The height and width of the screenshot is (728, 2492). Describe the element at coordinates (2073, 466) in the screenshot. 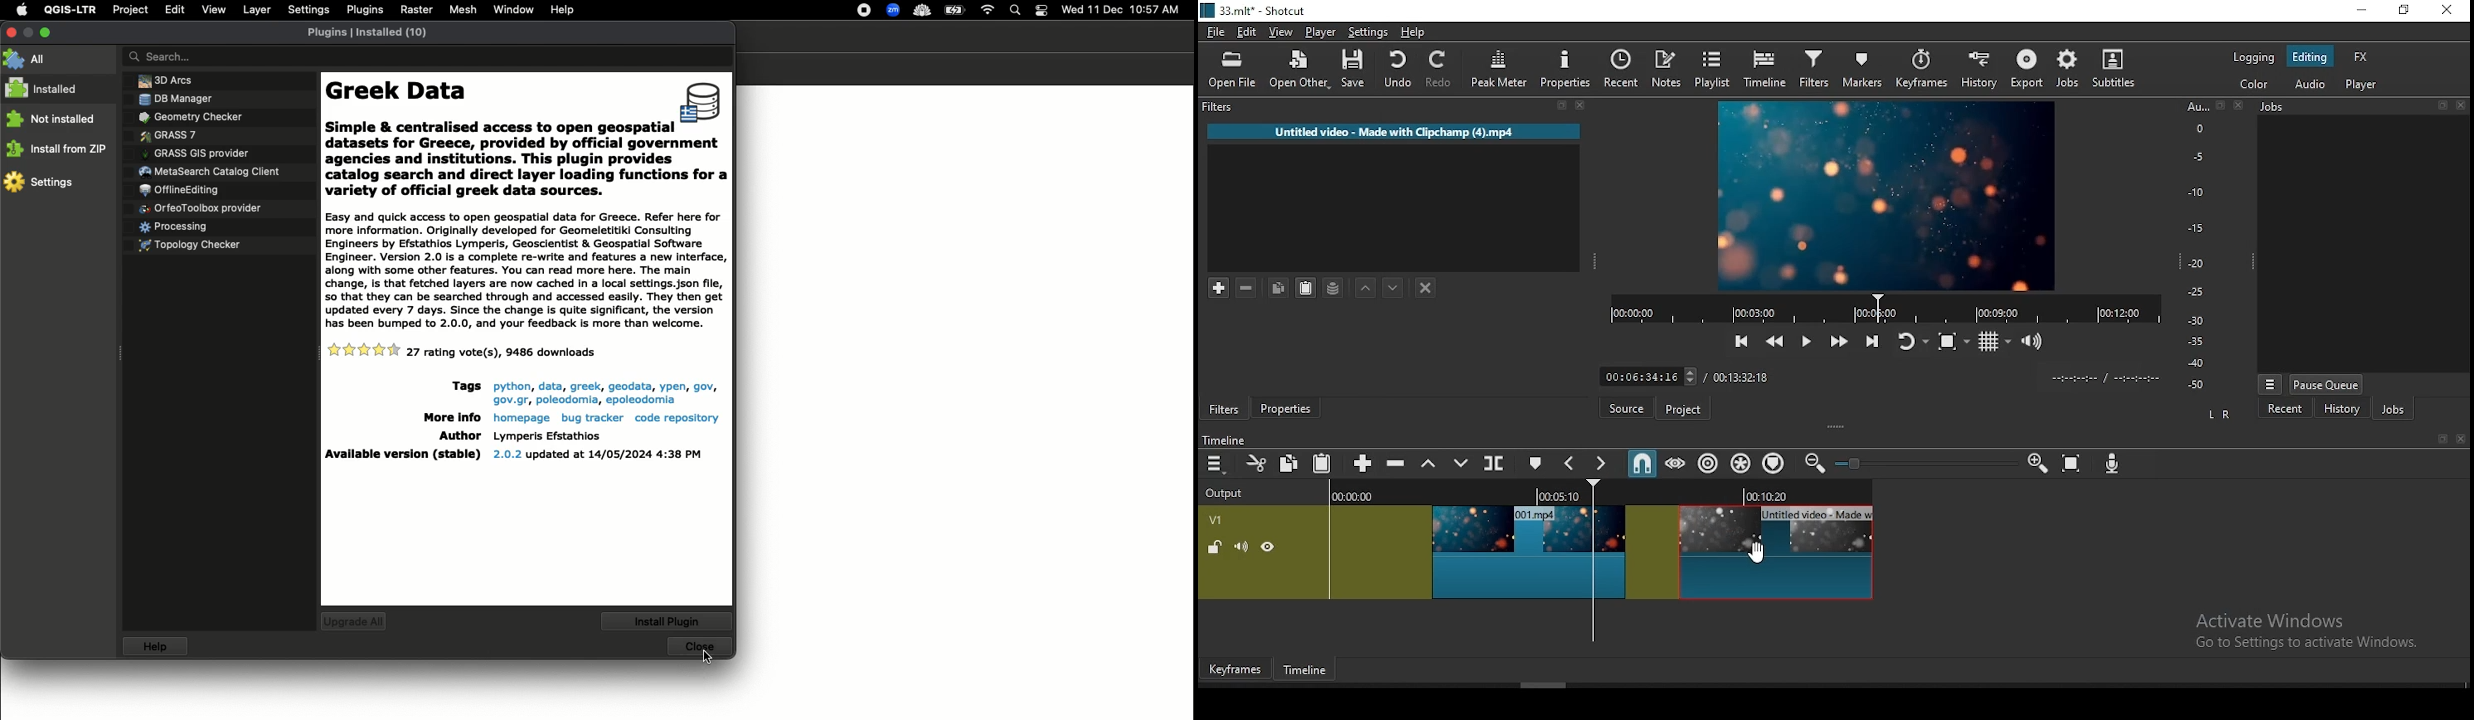

I see `zoom timeline to fit` at that location.